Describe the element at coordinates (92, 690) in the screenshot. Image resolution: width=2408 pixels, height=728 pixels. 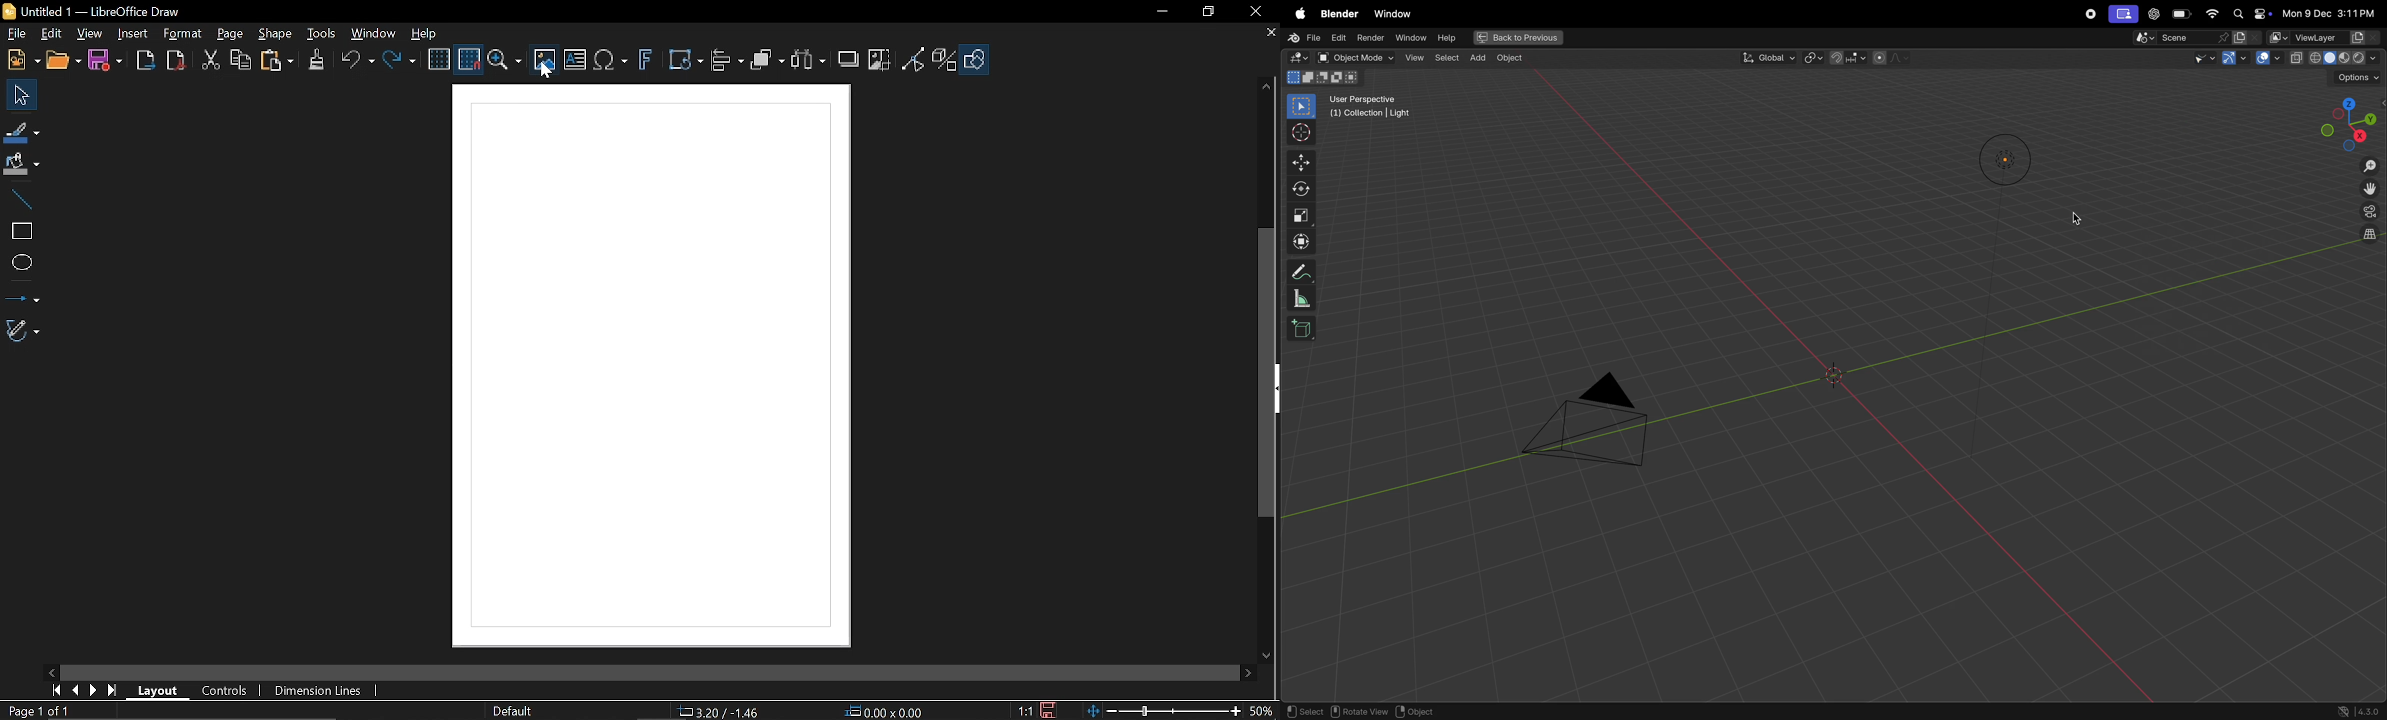
I see `Next page` at that location.